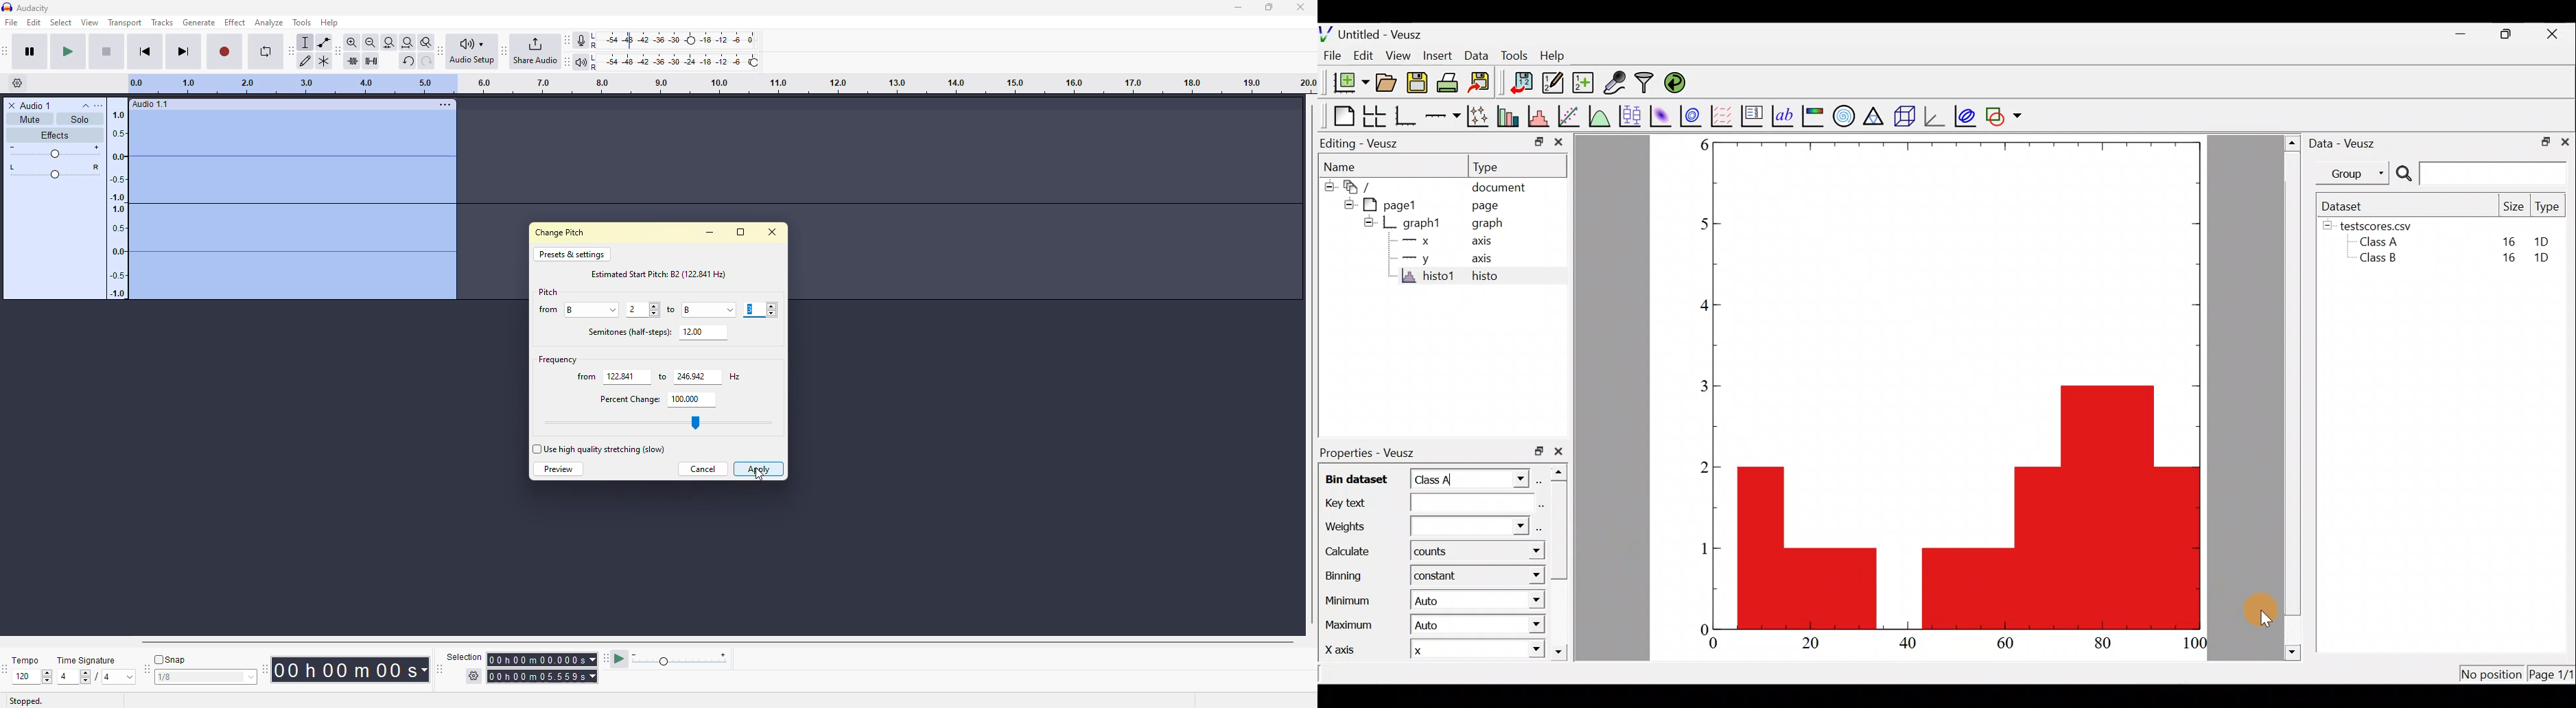 The height and width of the screenshot is (728, 2576). Describe the element at coordinates (225, 51) in the screenshot. I see `record` at that location.